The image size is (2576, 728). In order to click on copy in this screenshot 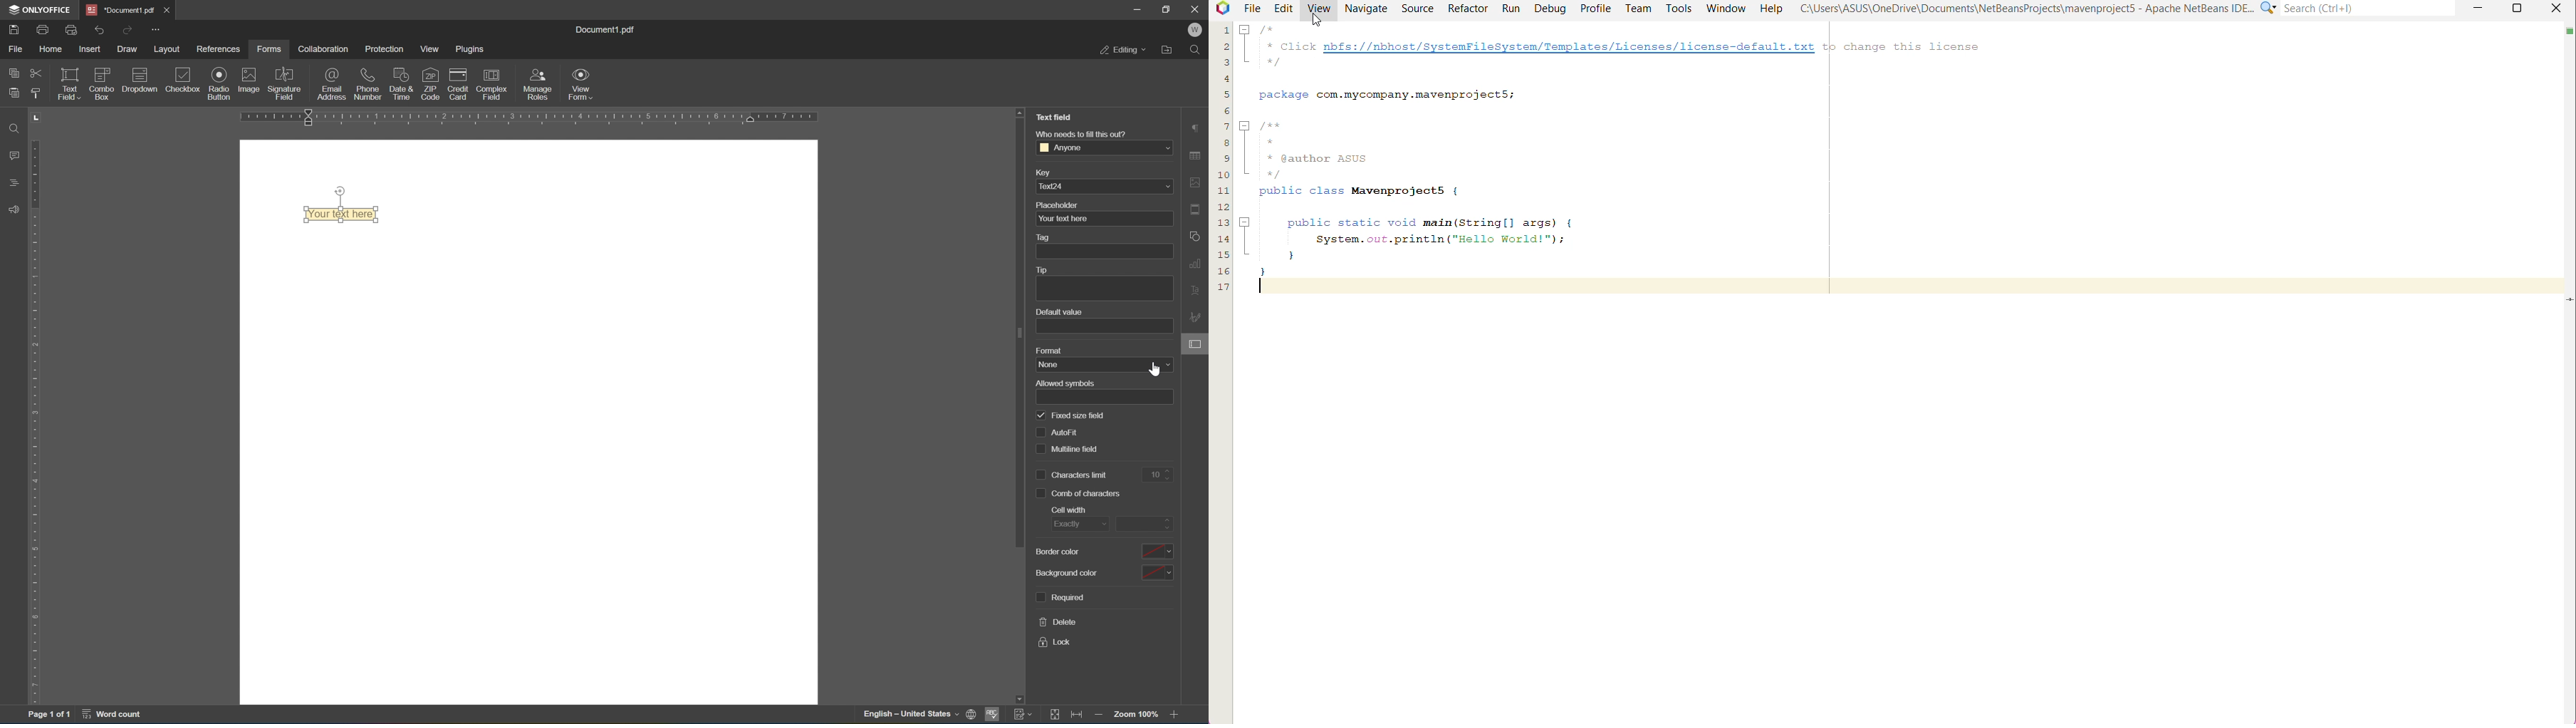, I will do `click(14, 70)`.